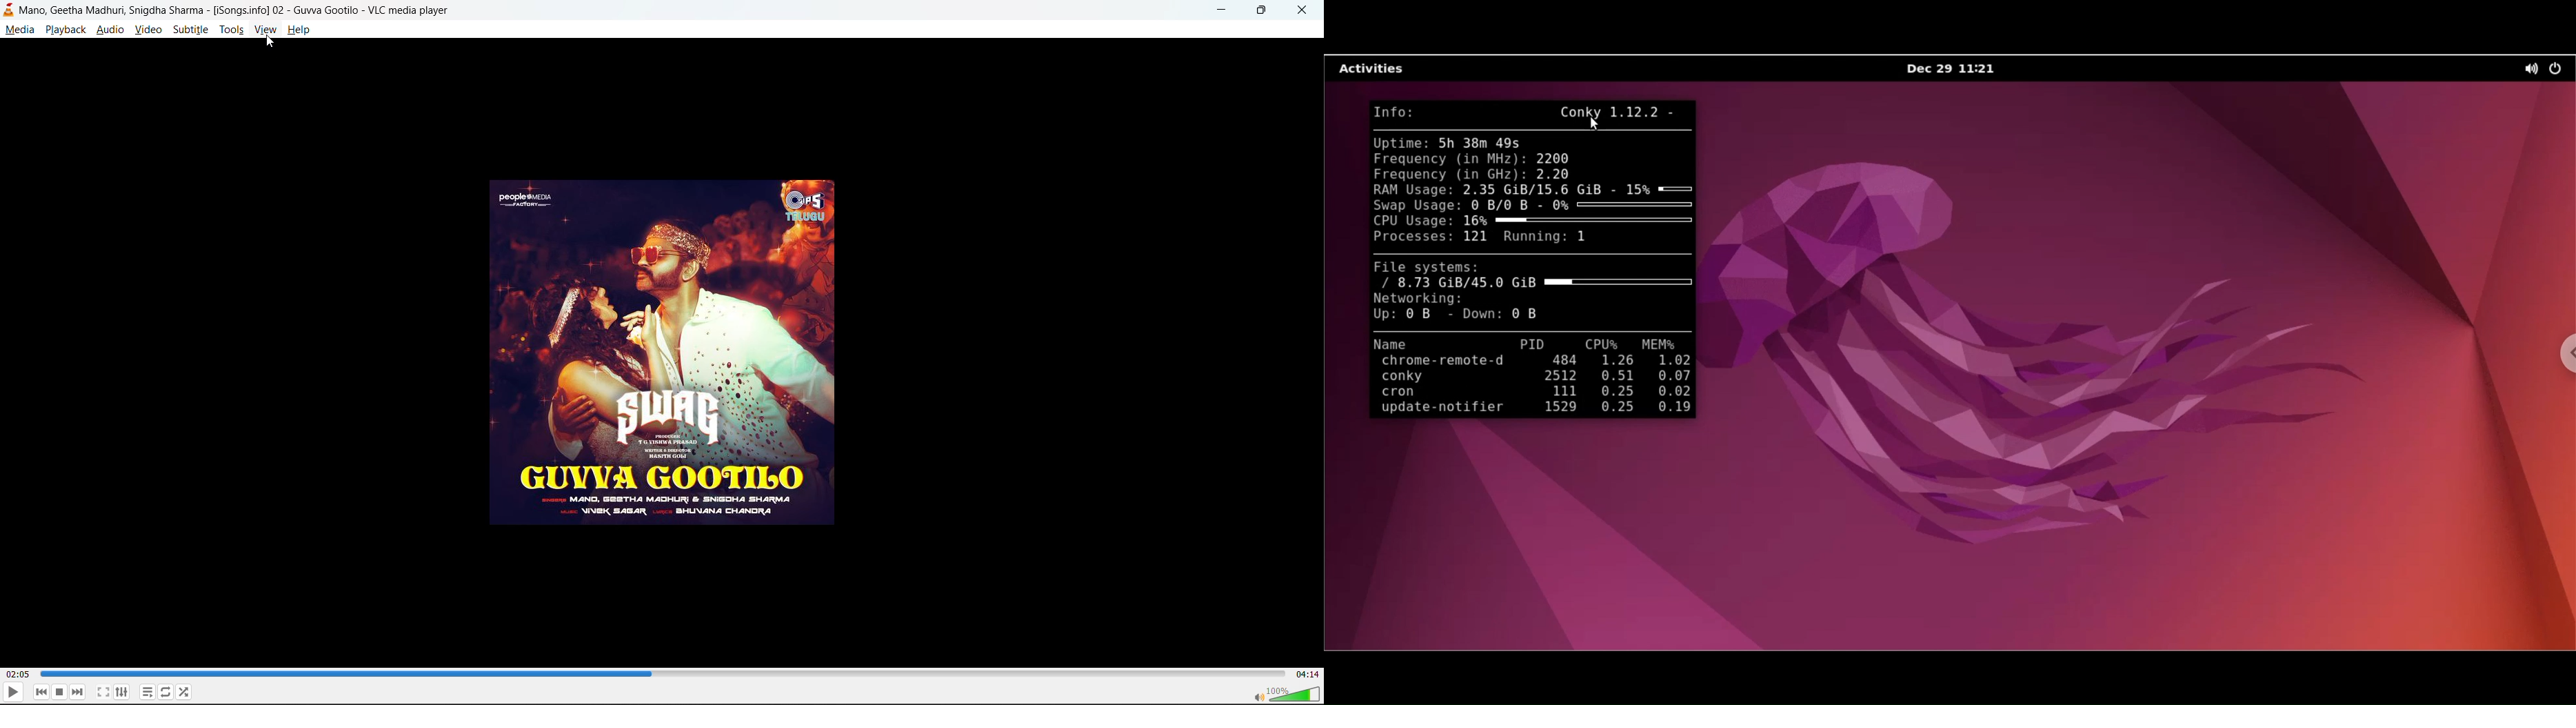  I want to click on maximize, so click(1264, 12).